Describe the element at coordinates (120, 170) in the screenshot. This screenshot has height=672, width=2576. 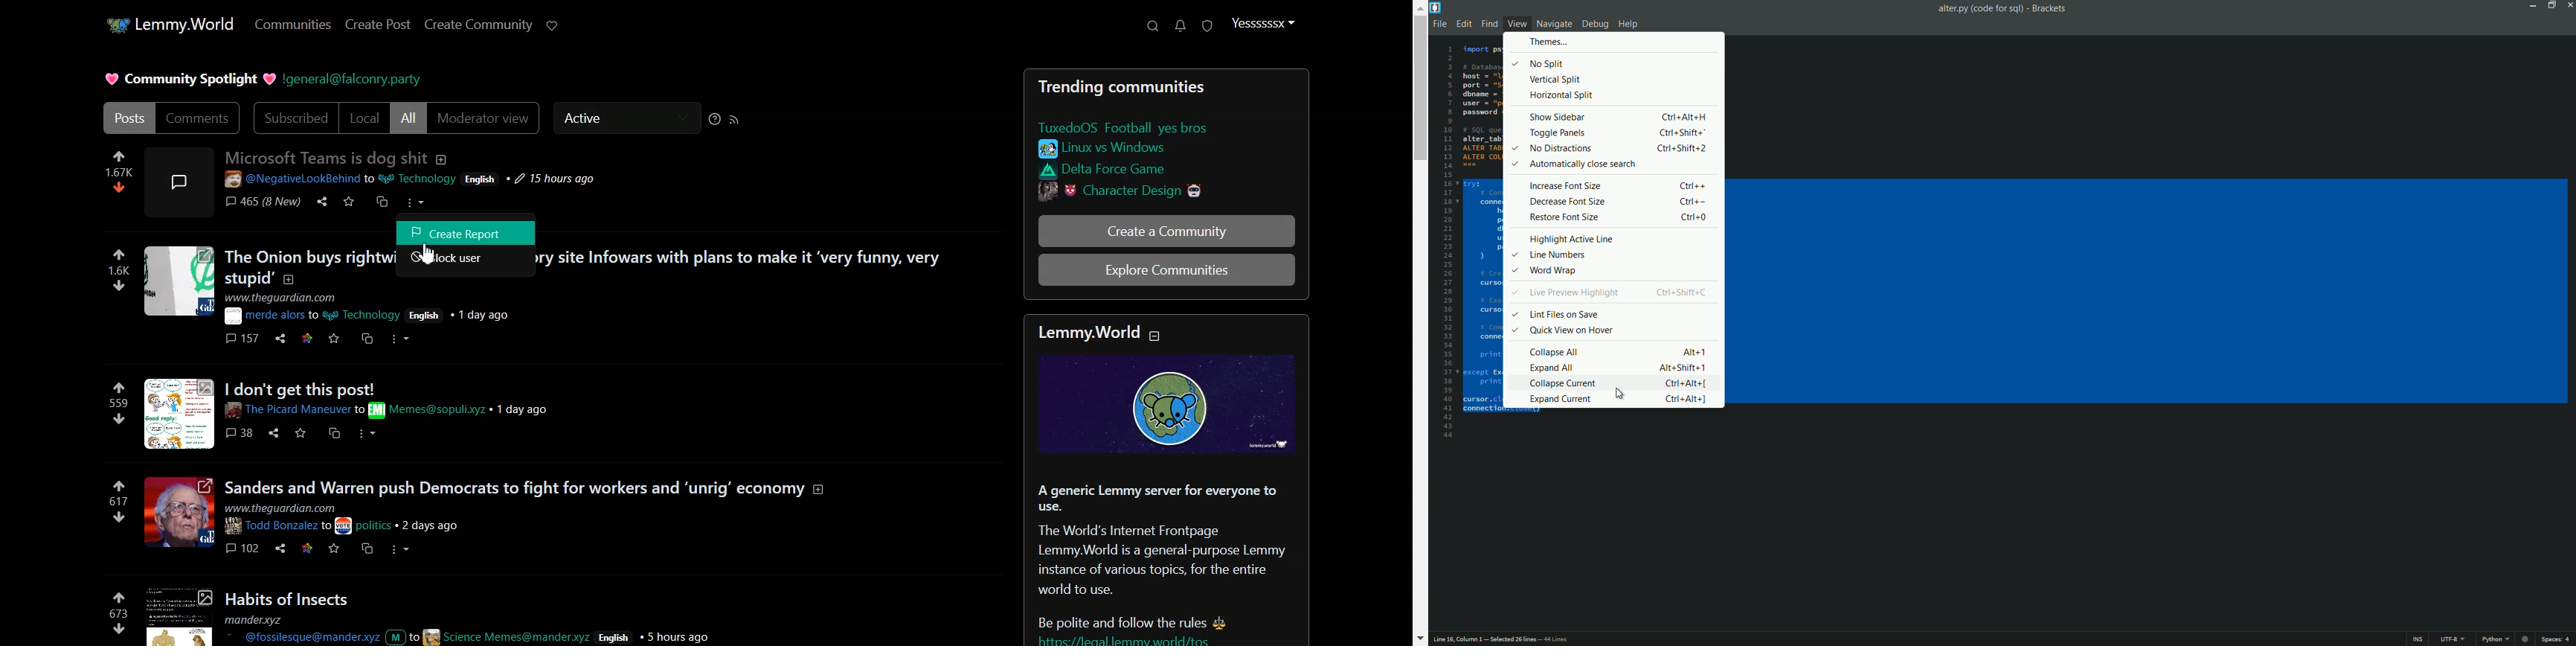
I see `numbers` at that location.